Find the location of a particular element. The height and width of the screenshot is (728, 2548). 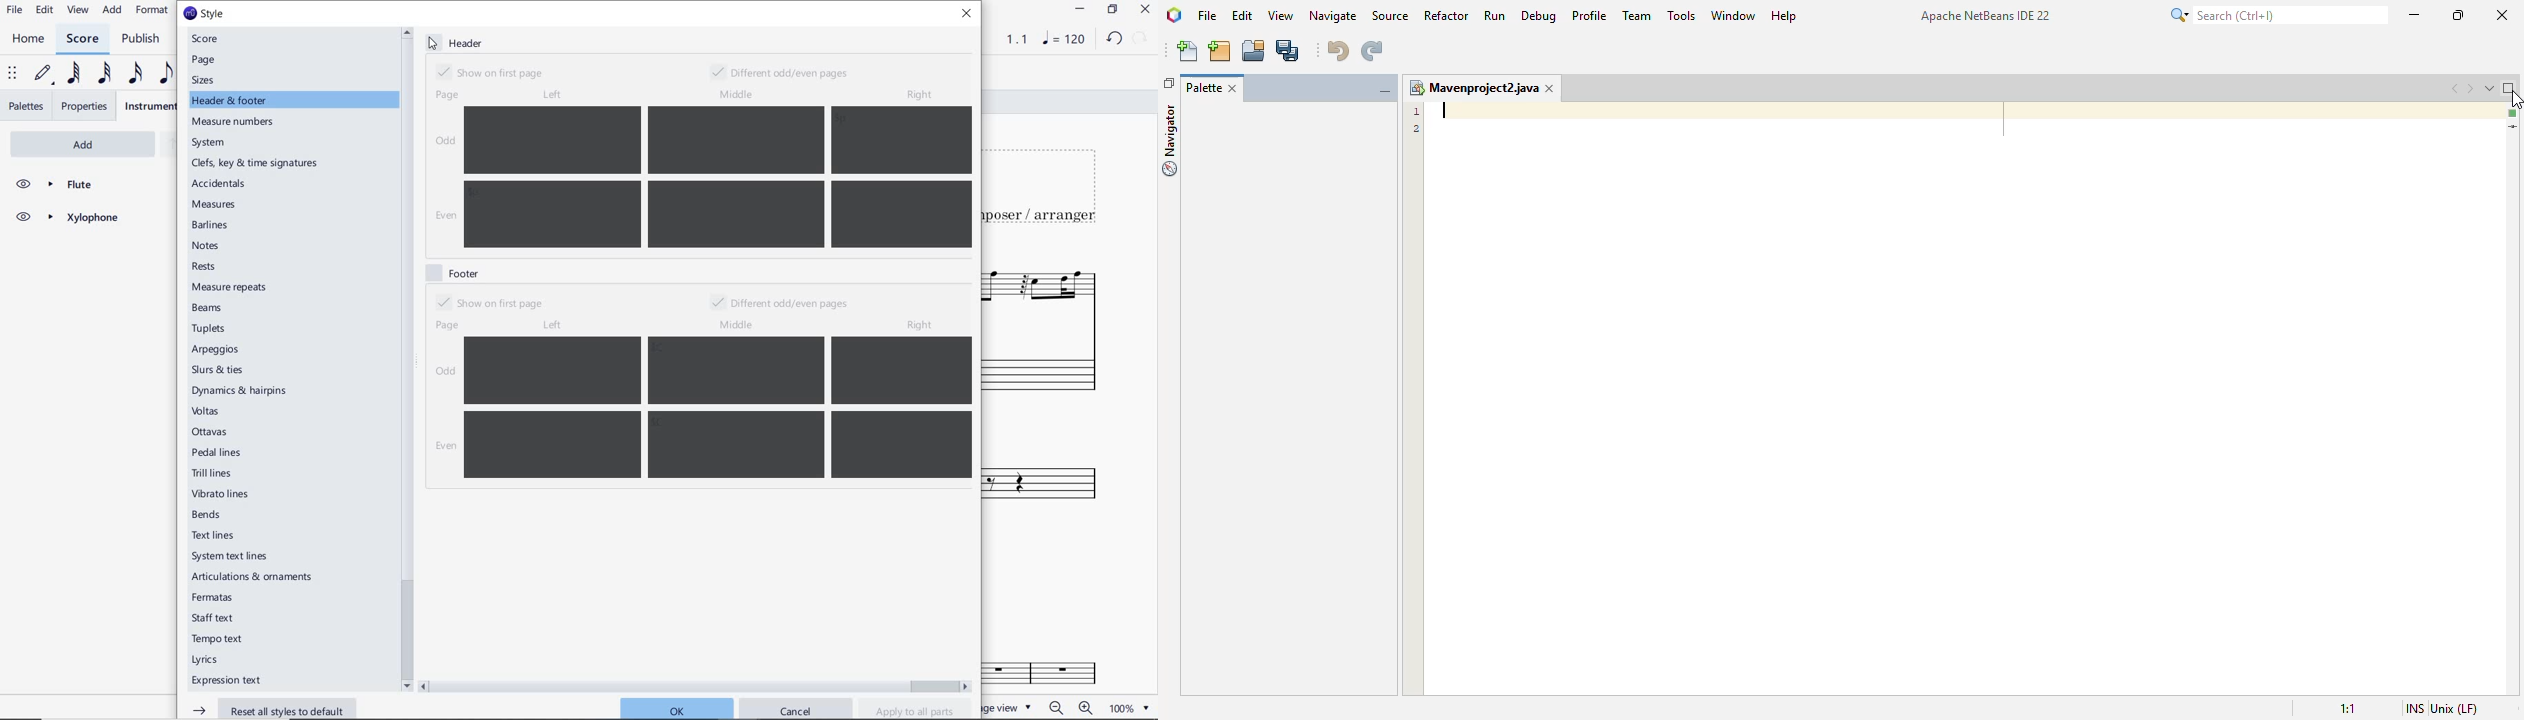

ZOOM FACTOR is located at coordinates (1131, 708).